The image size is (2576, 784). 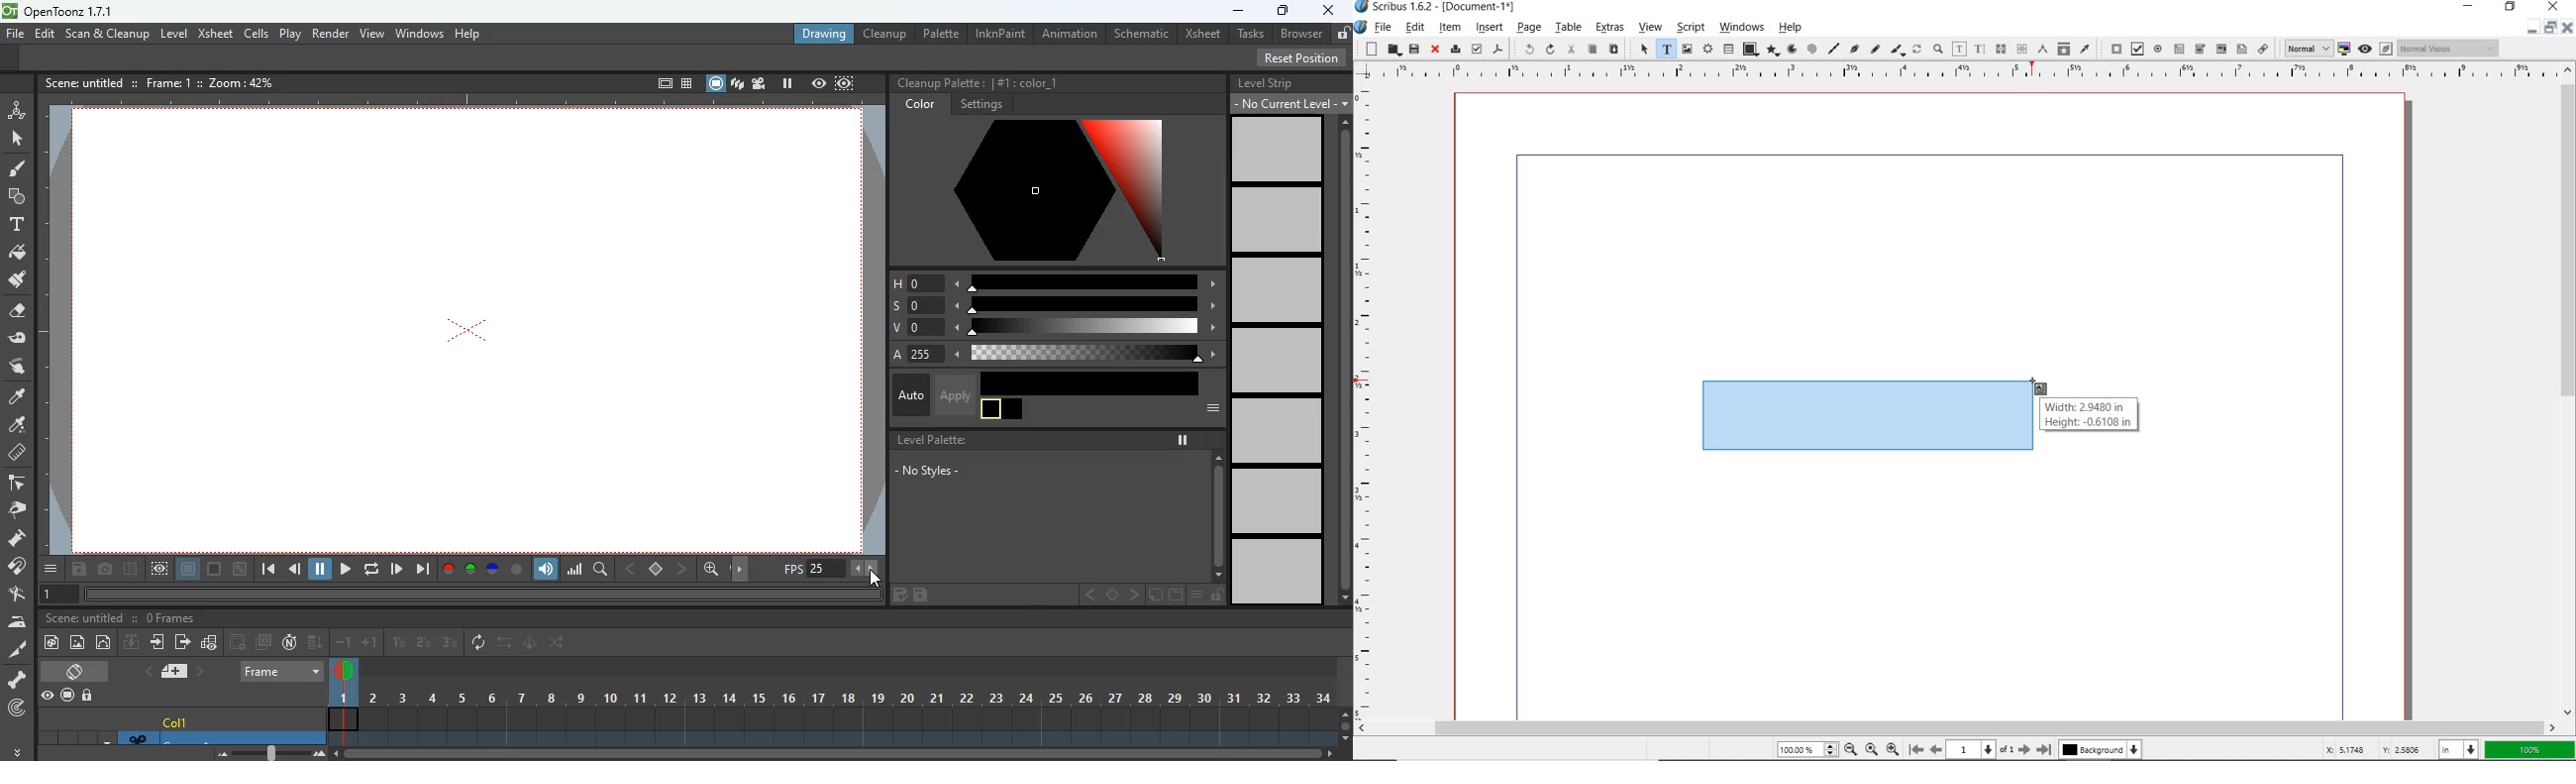 What do you see at coordinates (1960, 50) in the screenshot?
I see `edit contents of frame` at bounding box center [1960, 50].